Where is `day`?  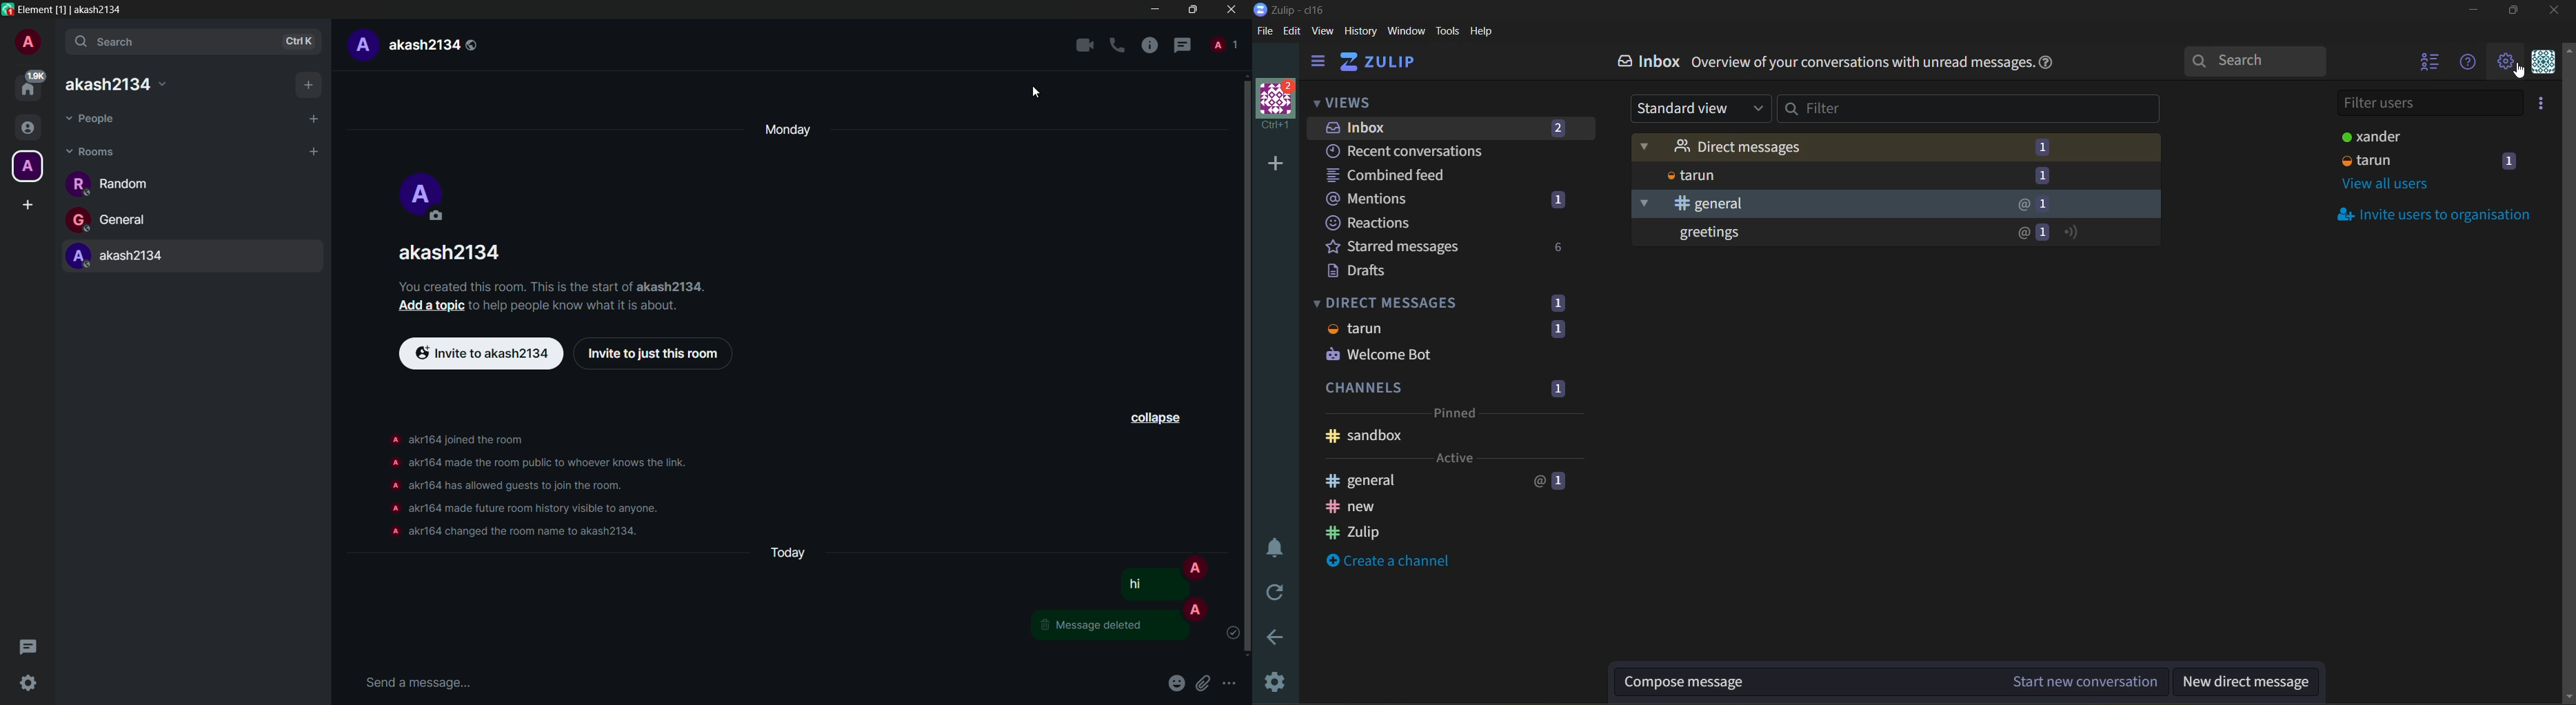
day is located at coordinates (788, 129).